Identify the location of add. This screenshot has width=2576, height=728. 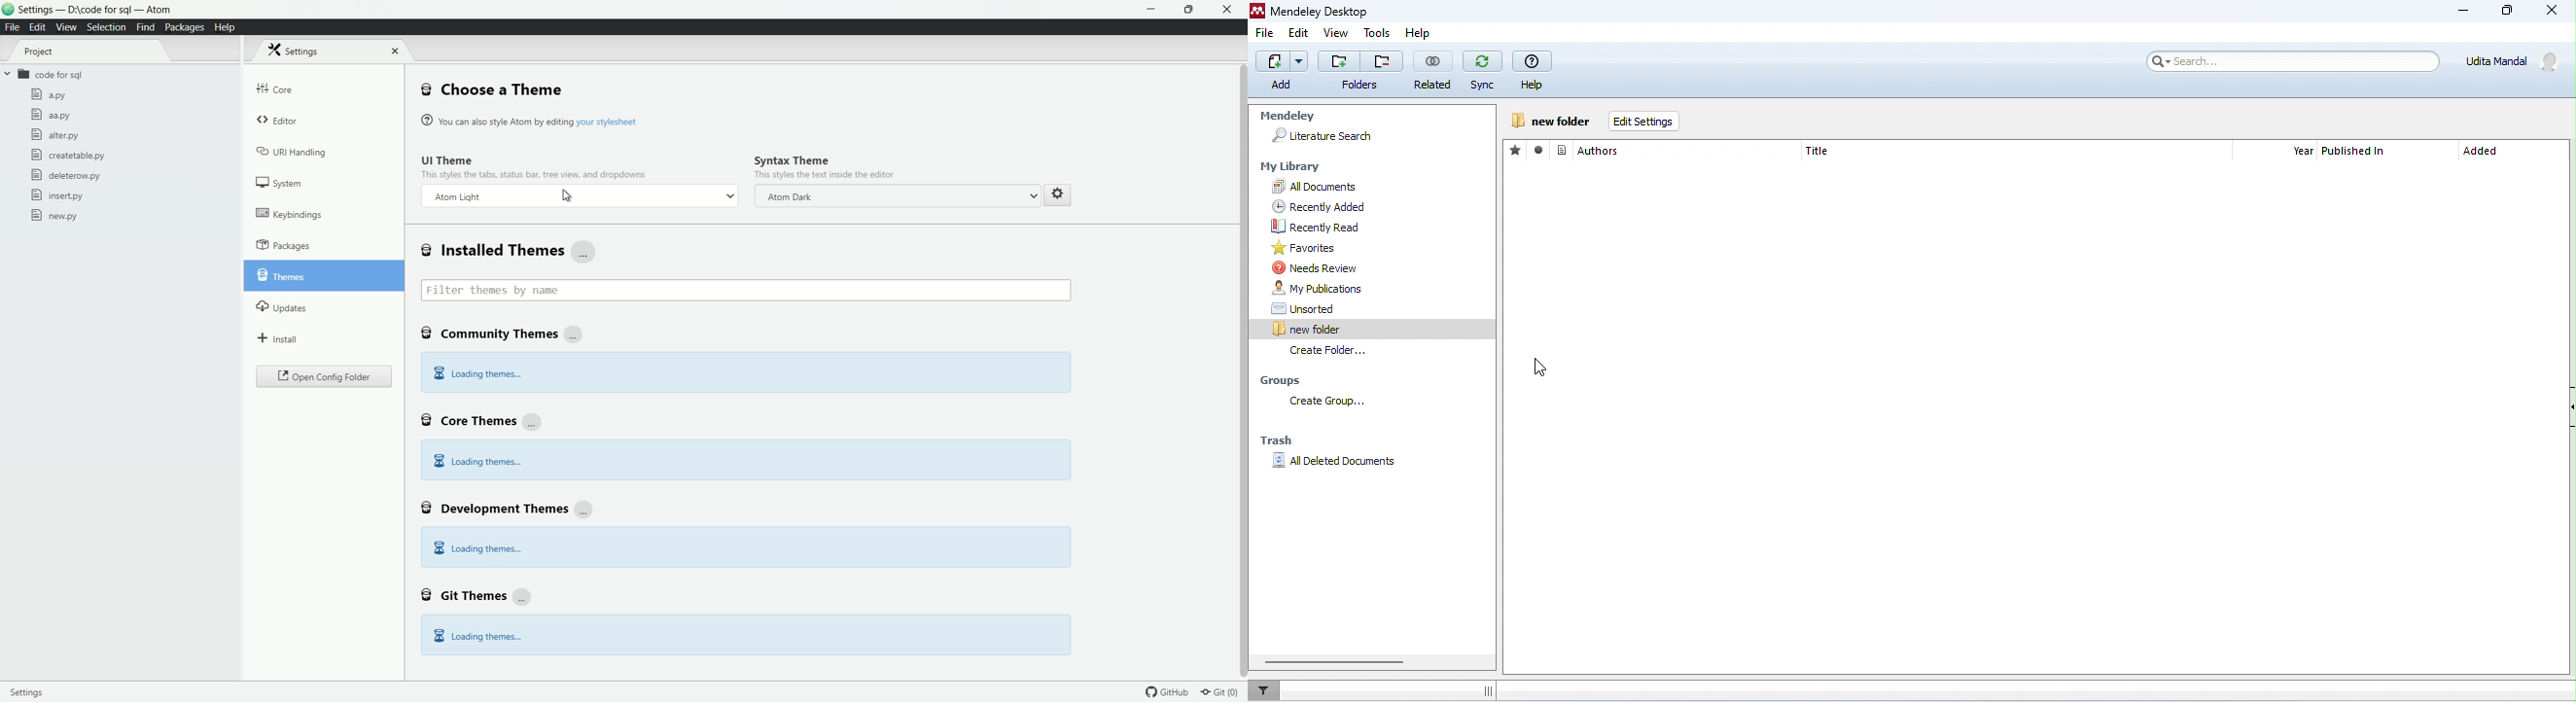
(1275, 70).